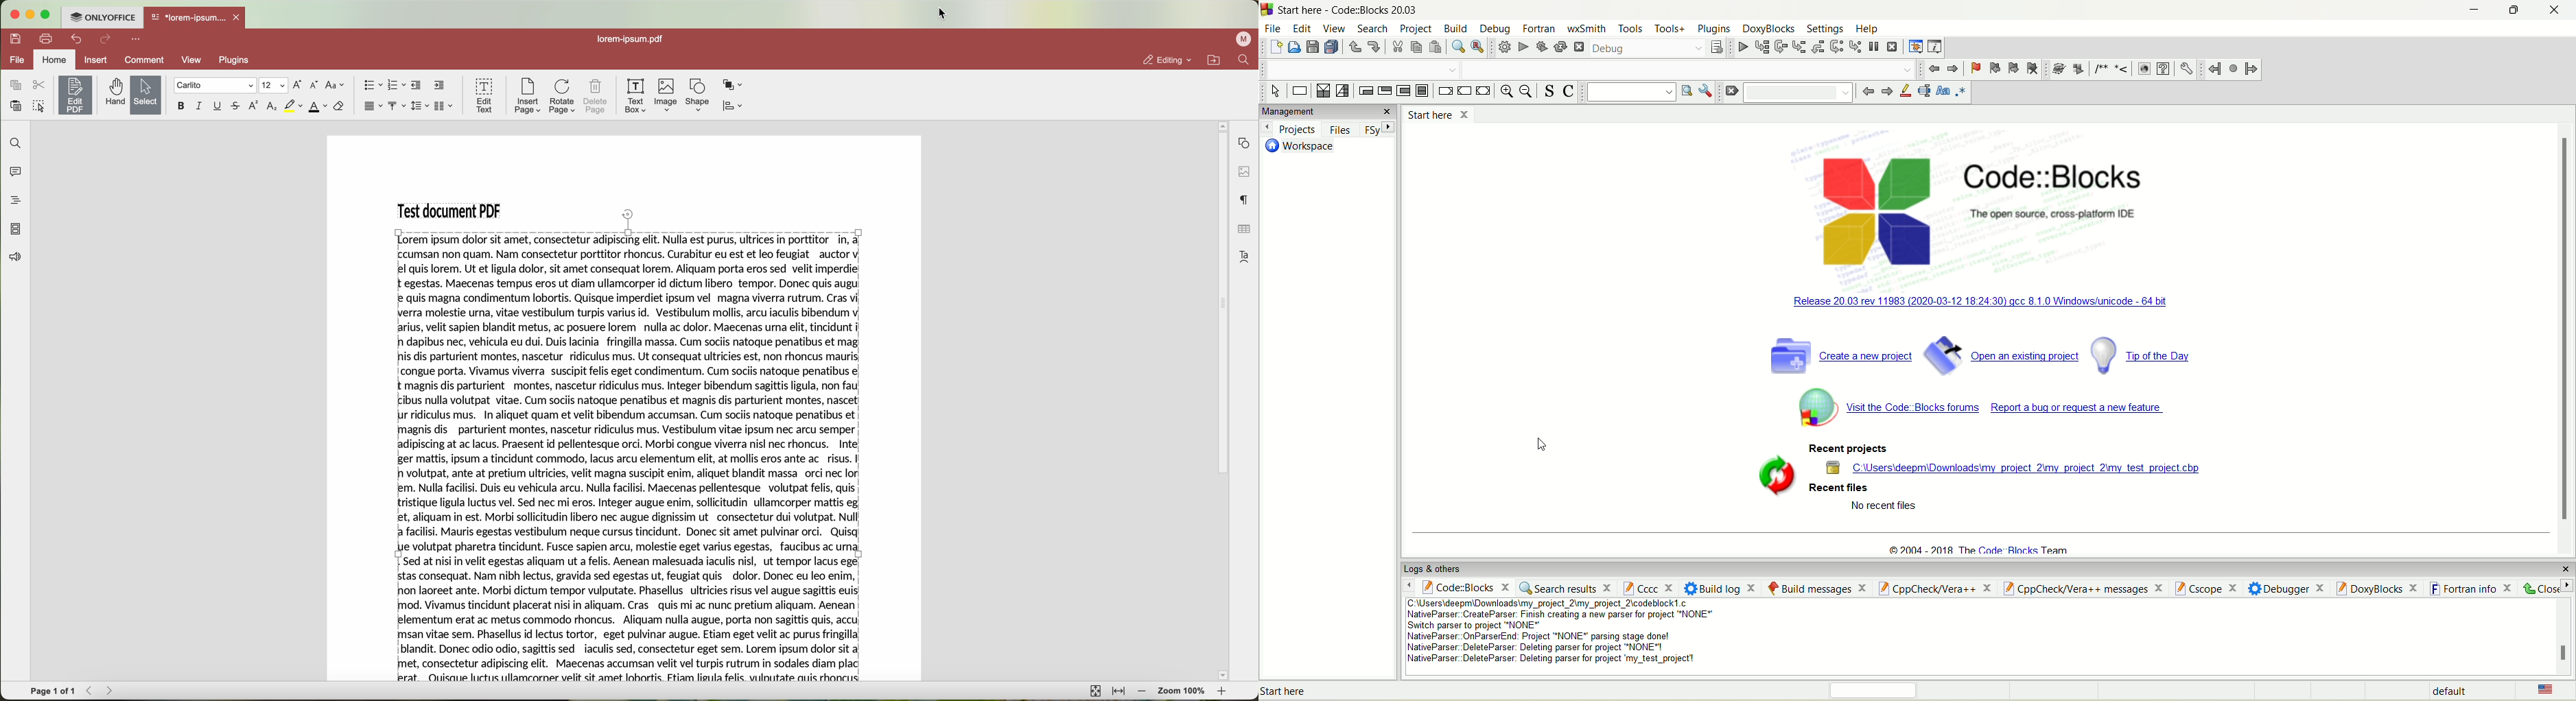  Describe the element at coordinates (1800, 47) in the screenshot. I see `step into` at that location.